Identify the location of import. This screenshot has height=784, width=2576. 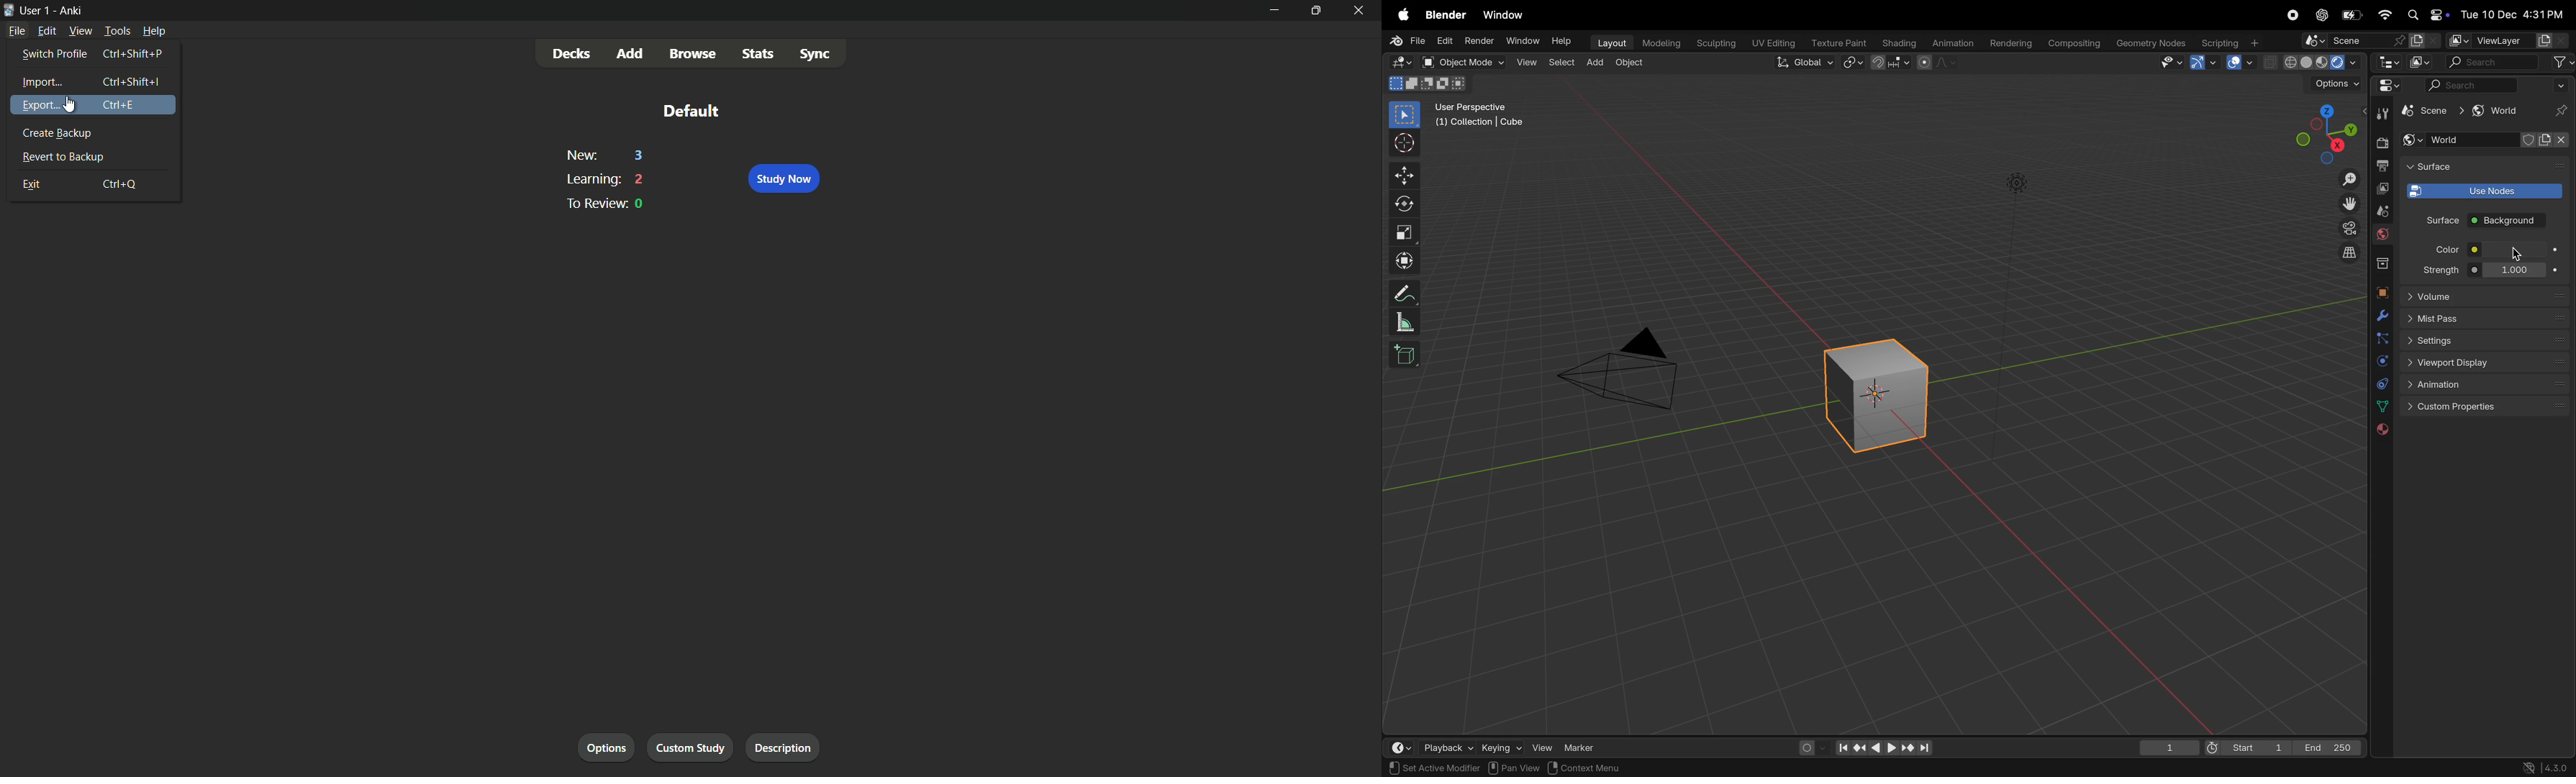
(37, 82).